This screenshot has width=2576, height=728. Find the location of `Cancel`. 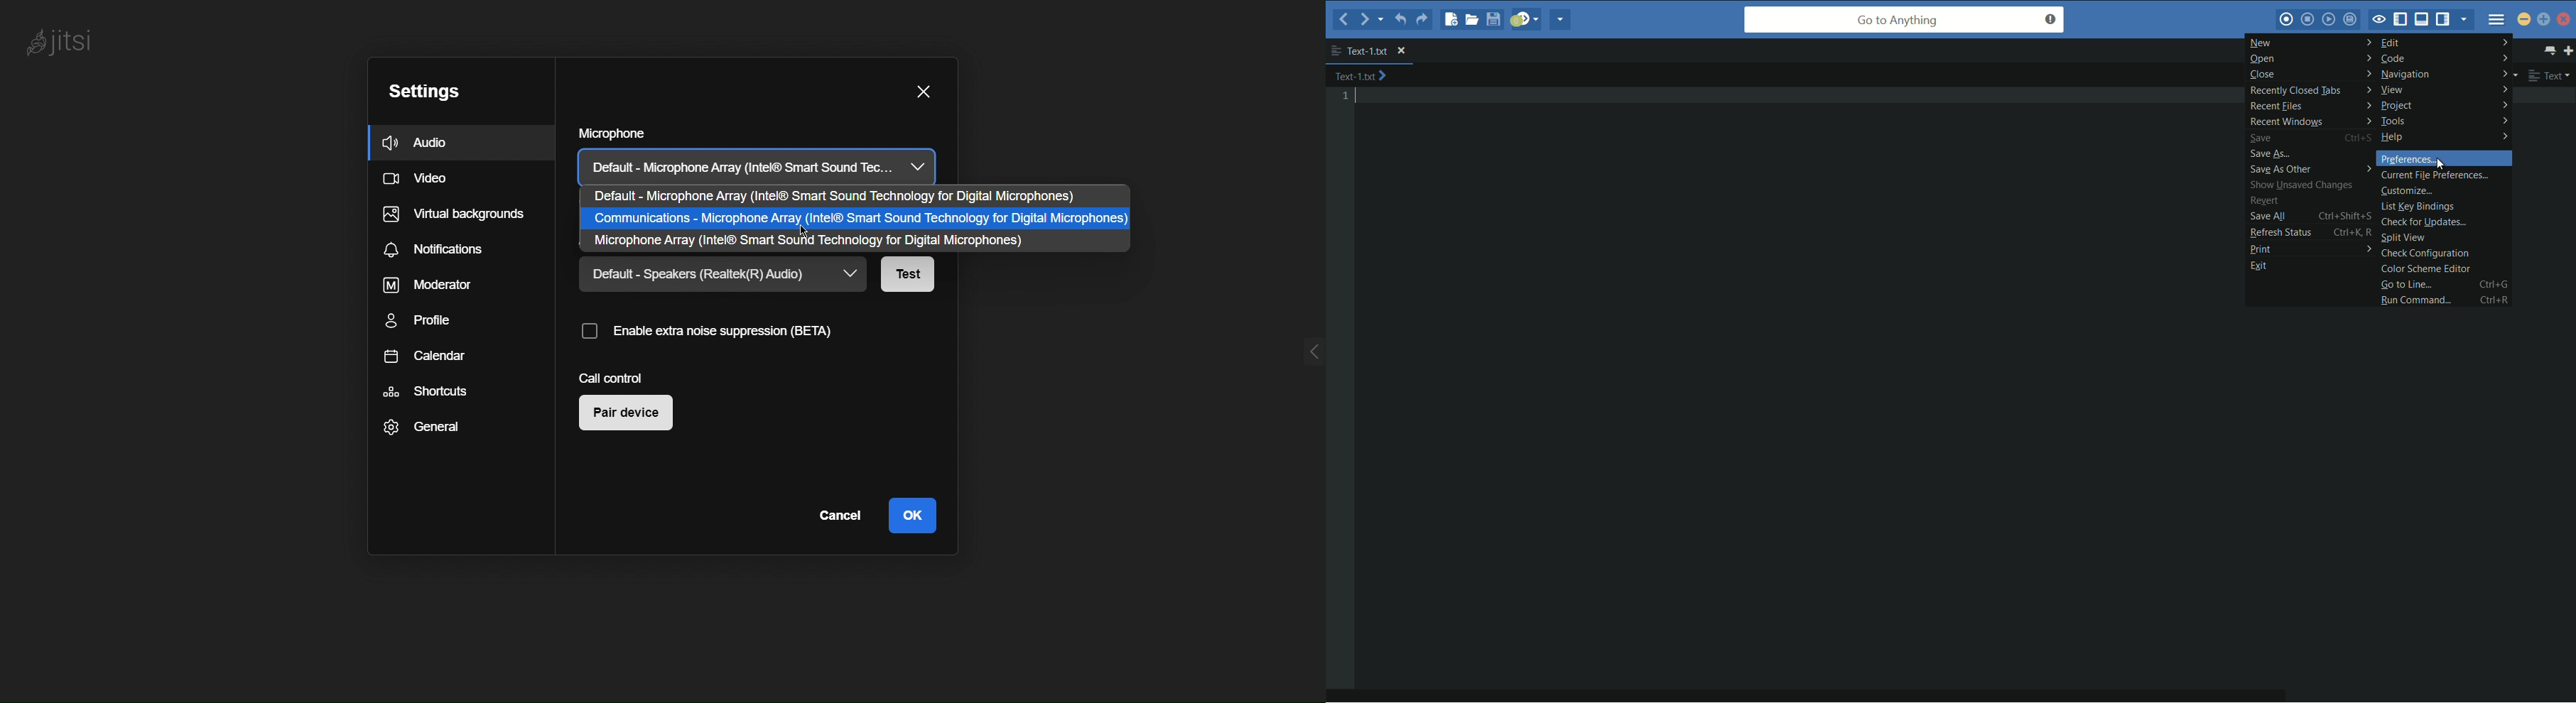

Cancel is located at coordinates (836, 518).